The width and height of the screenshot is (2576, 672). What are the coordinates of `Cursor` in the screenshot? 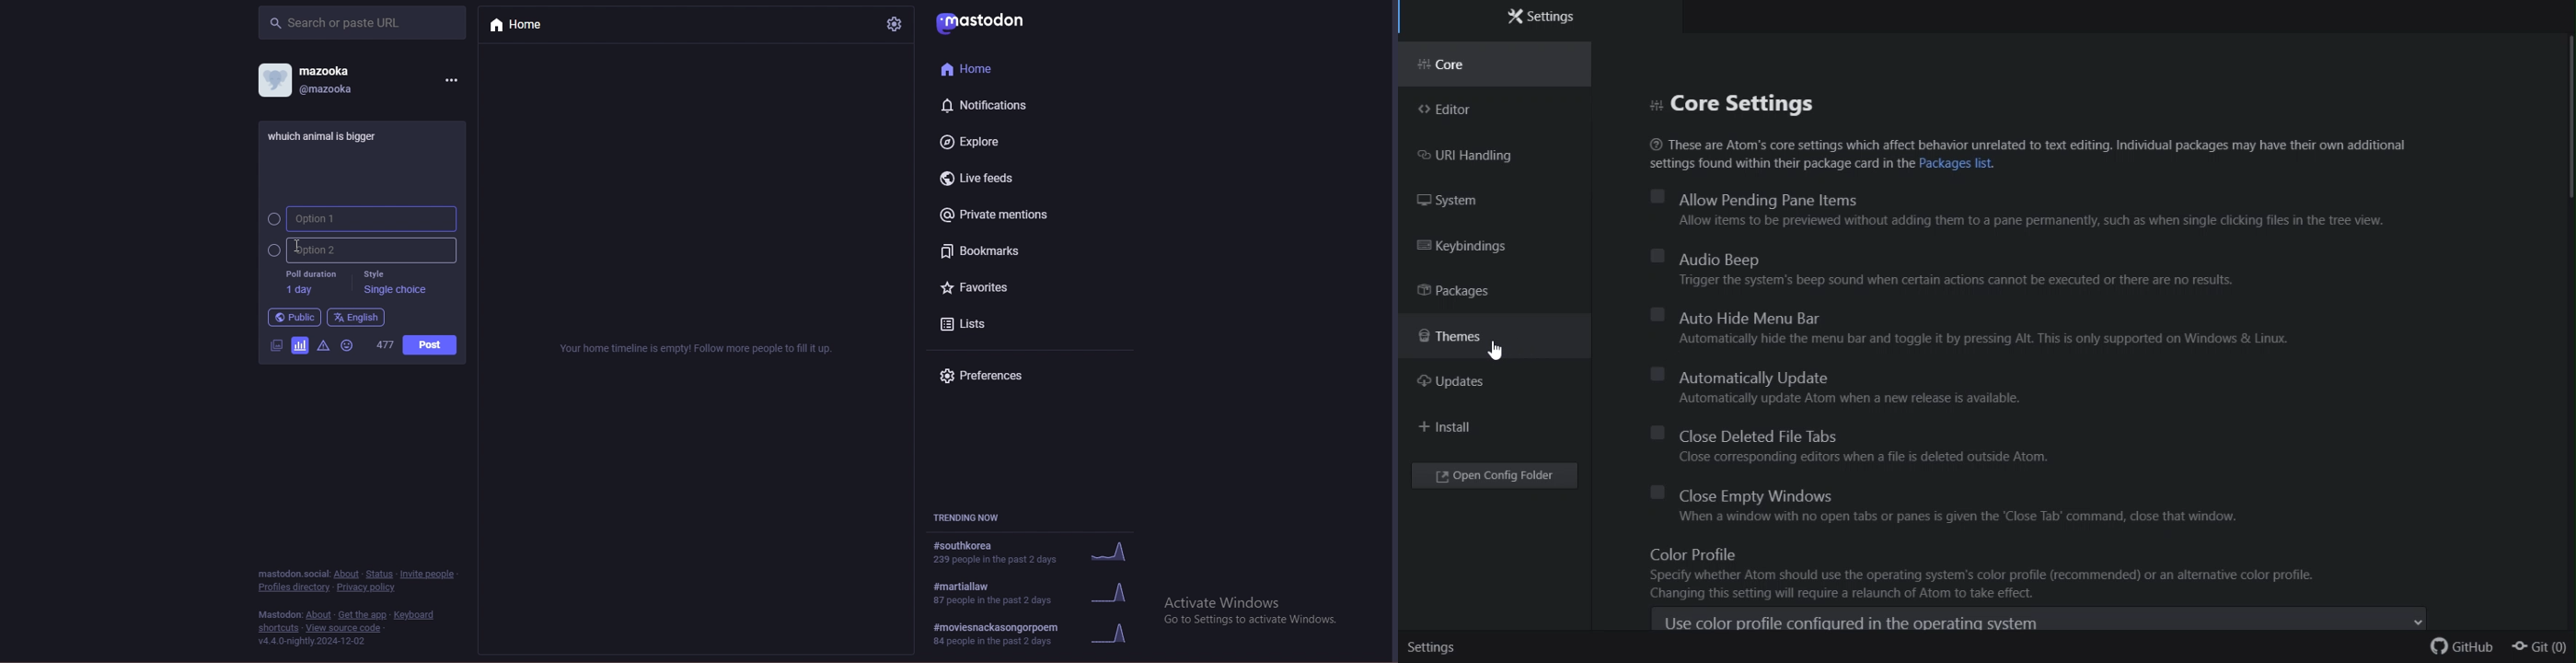 It's located at (304, 246).